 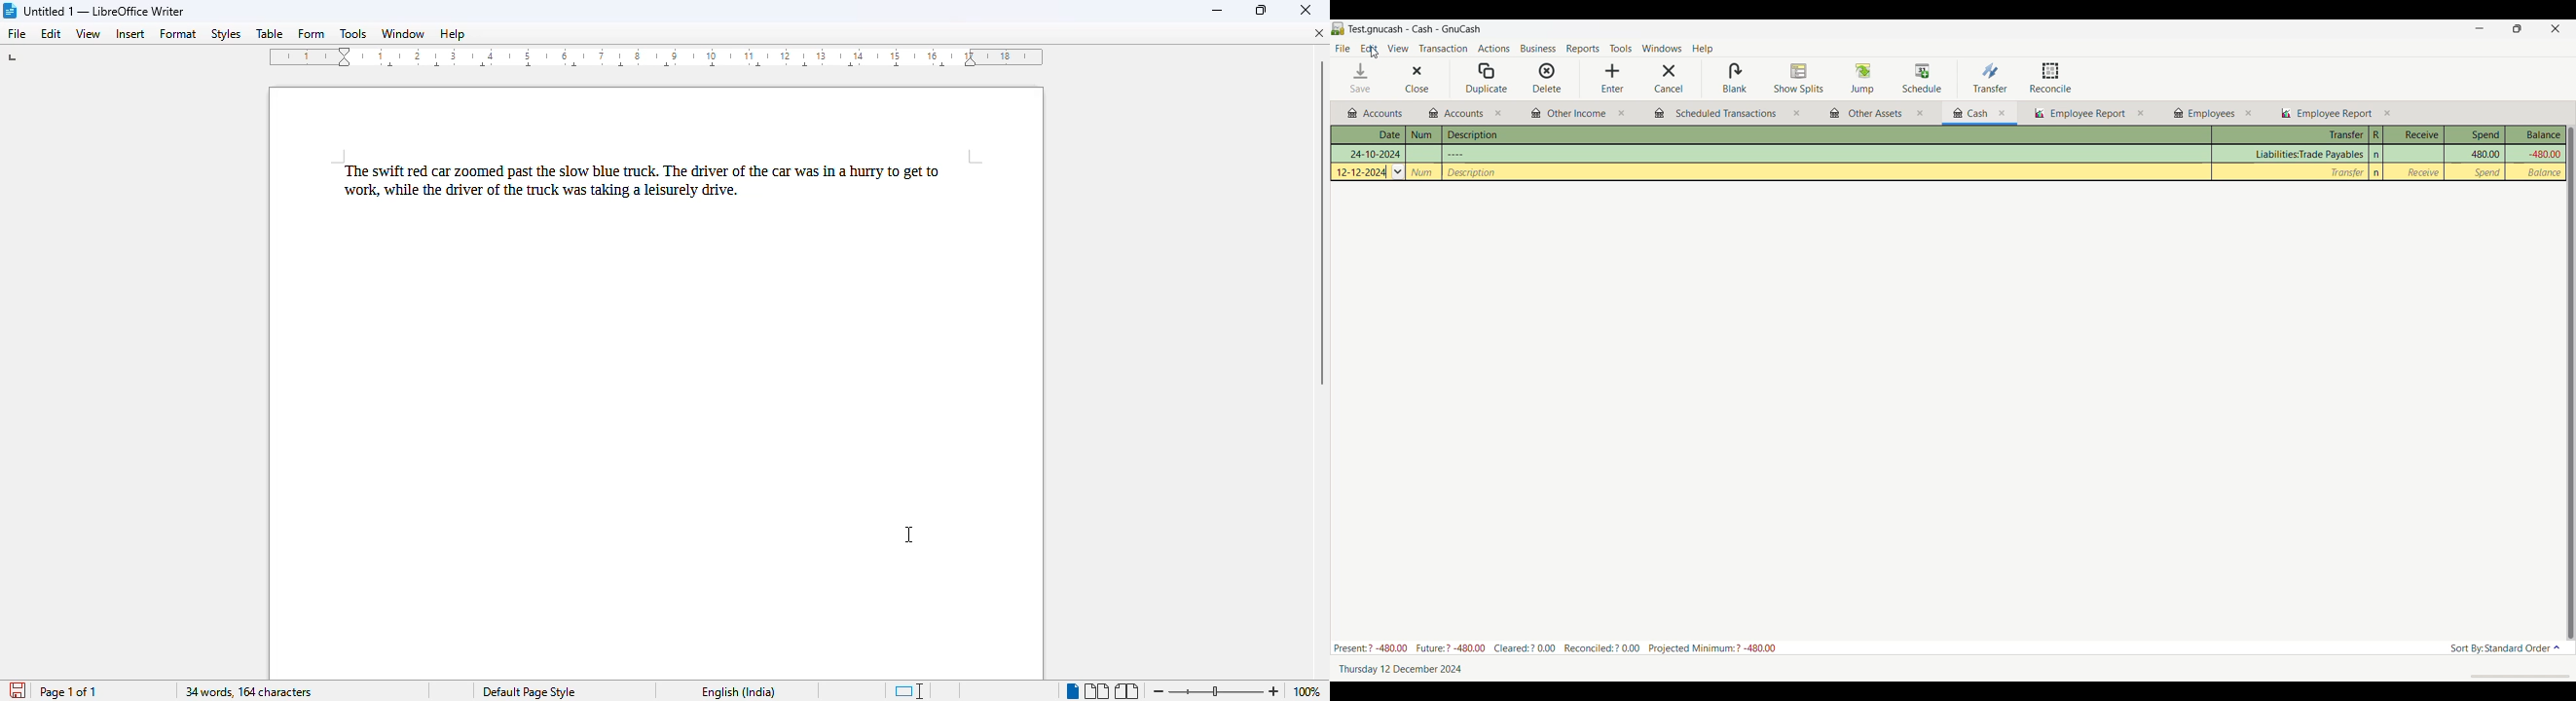 I want to click on Minimize, so click(x=2479, y=28).